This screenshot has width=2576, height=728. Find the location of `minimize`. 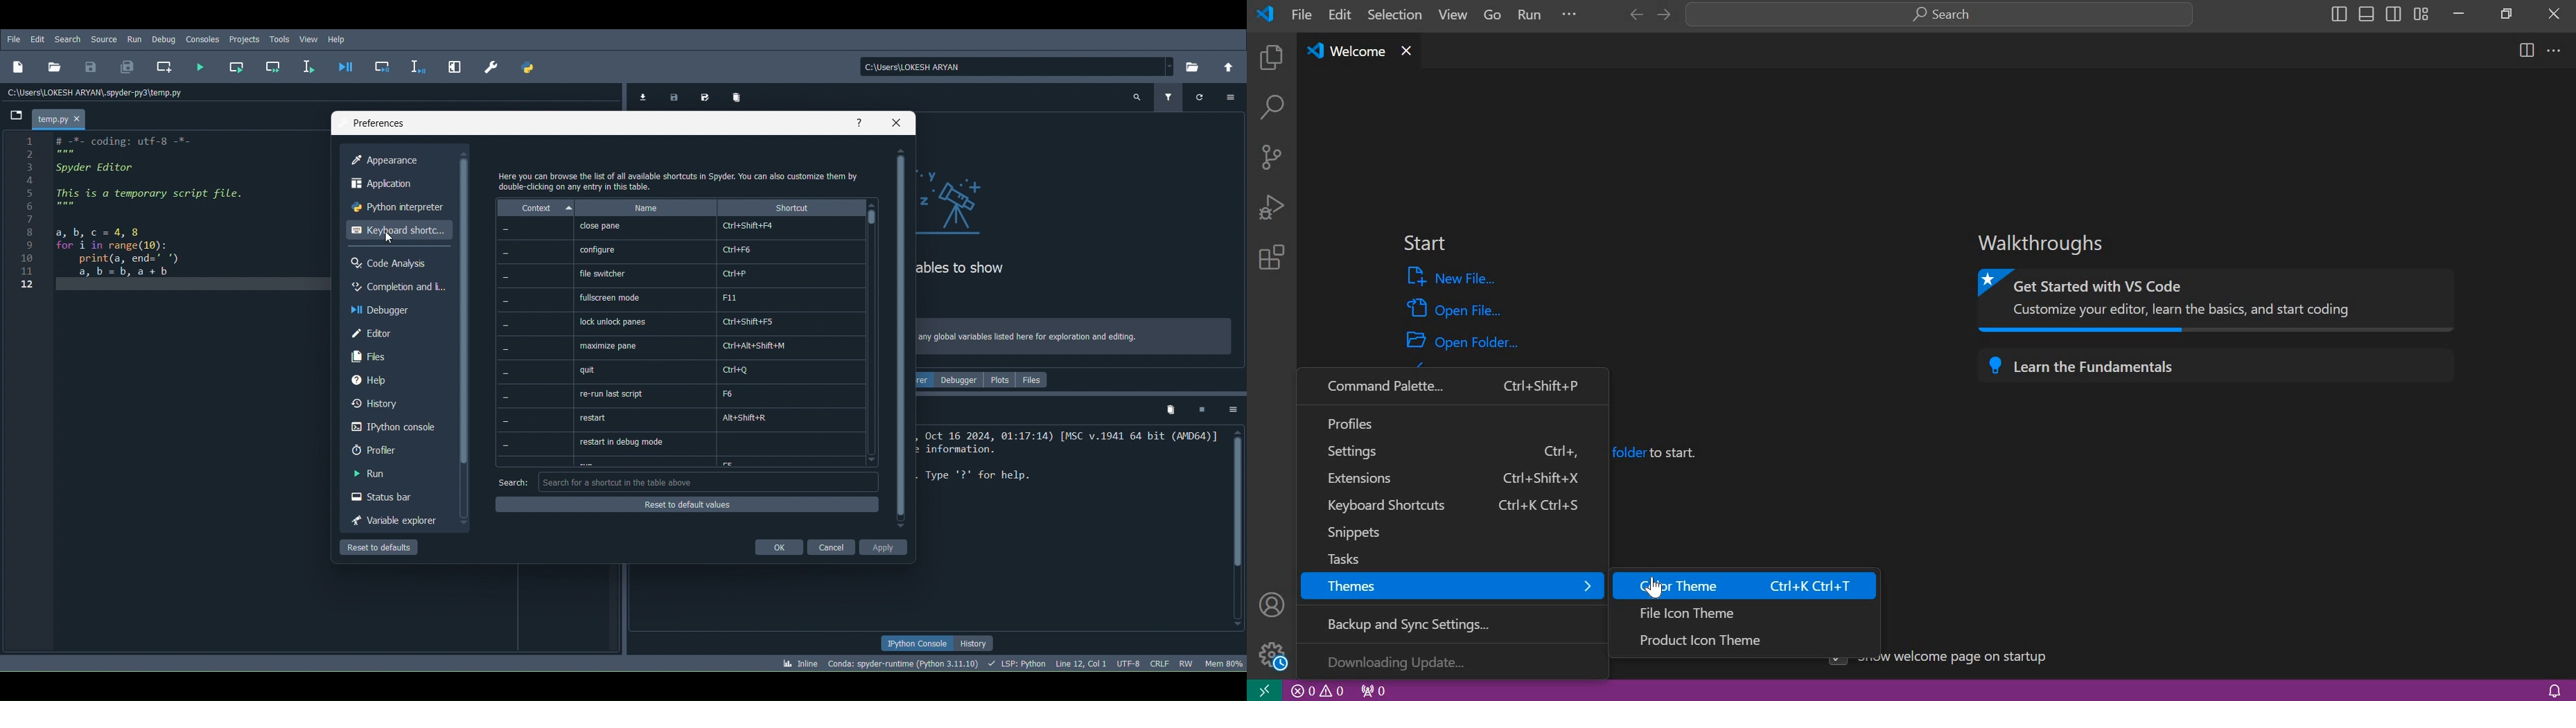

minimize is located at coordinates (2458, 13).